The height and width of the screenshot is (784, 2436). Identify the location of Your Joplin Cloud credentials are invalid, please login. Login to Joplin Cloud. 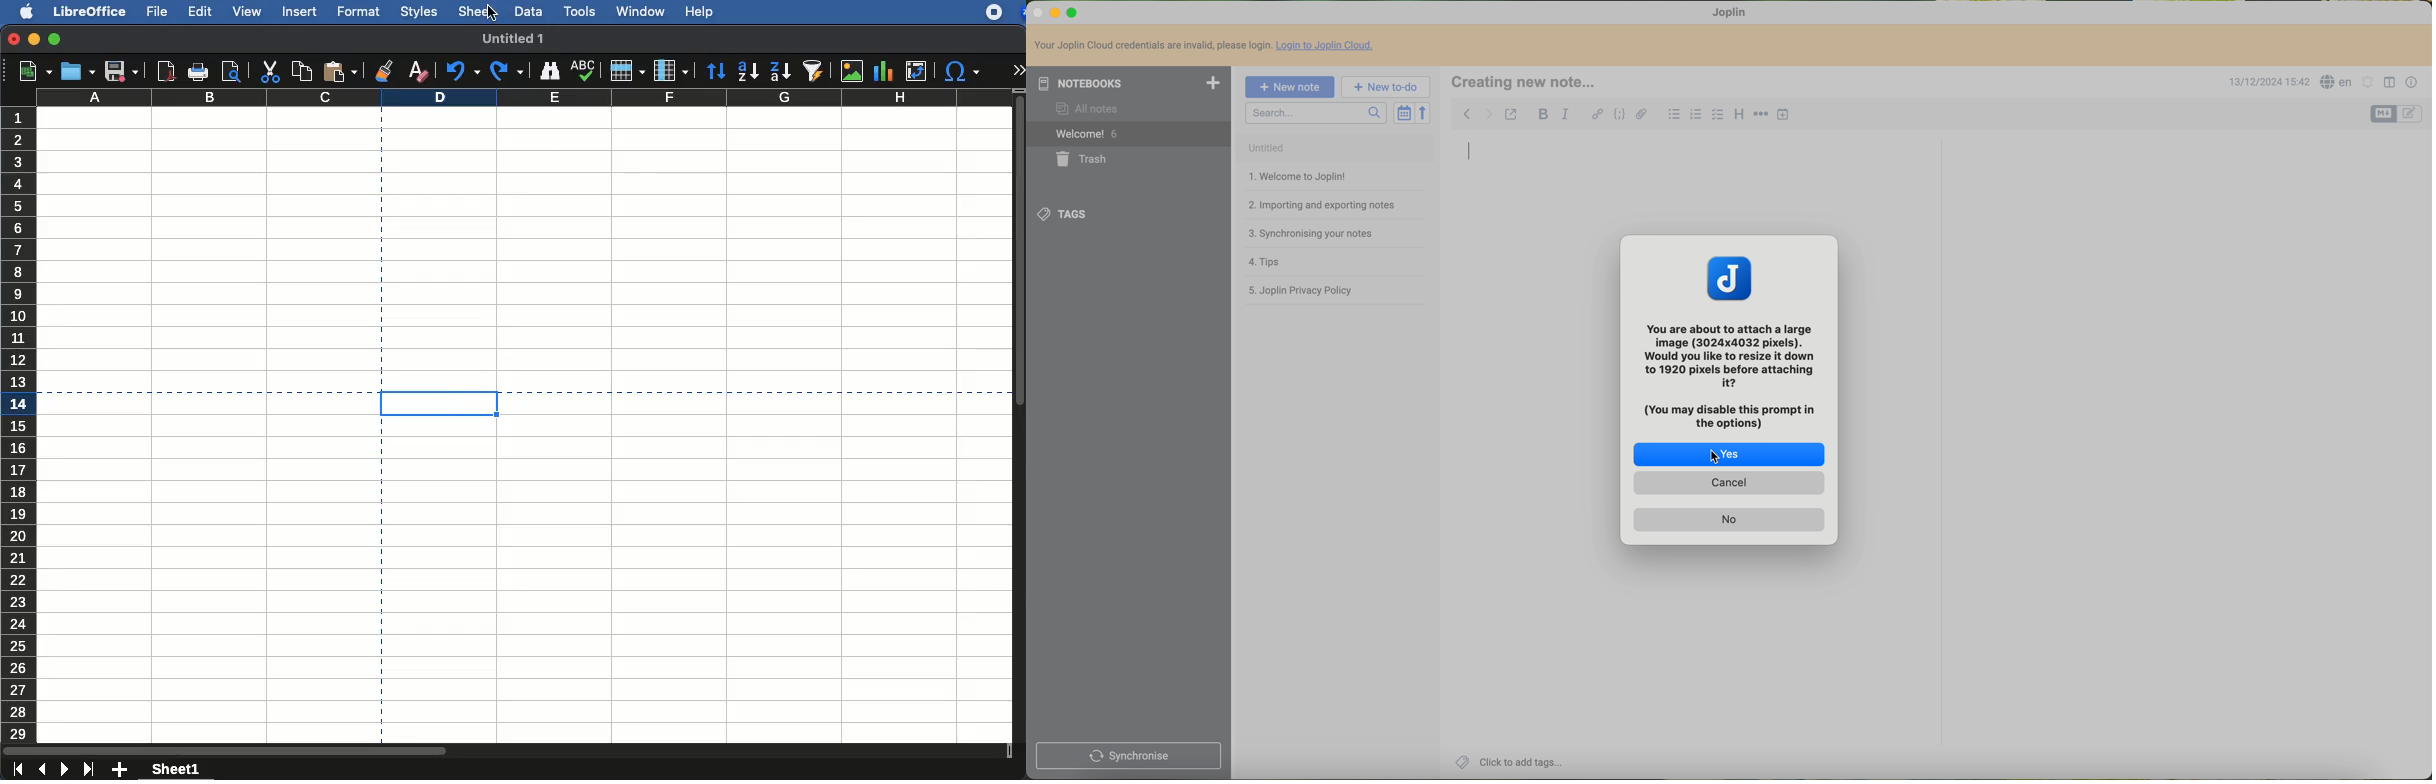
(1209, 46).